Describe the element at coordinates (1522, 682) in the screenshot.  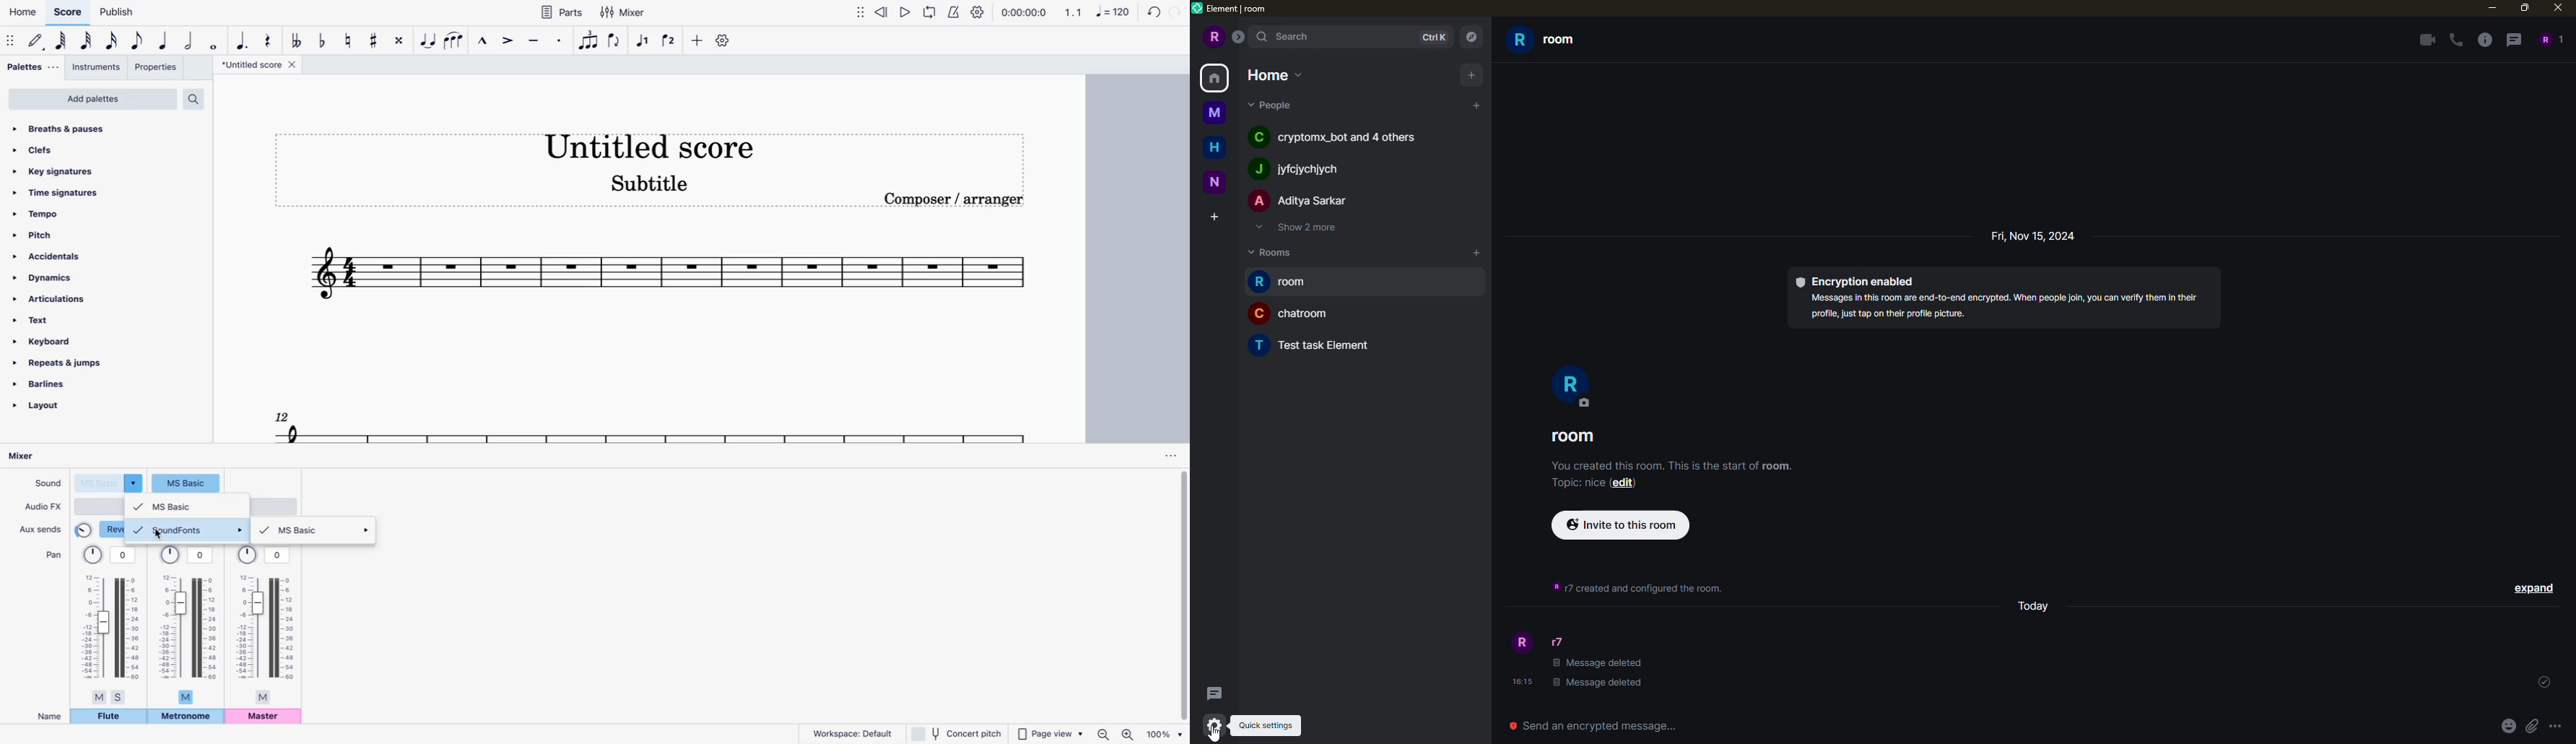
I see `time` at that location.